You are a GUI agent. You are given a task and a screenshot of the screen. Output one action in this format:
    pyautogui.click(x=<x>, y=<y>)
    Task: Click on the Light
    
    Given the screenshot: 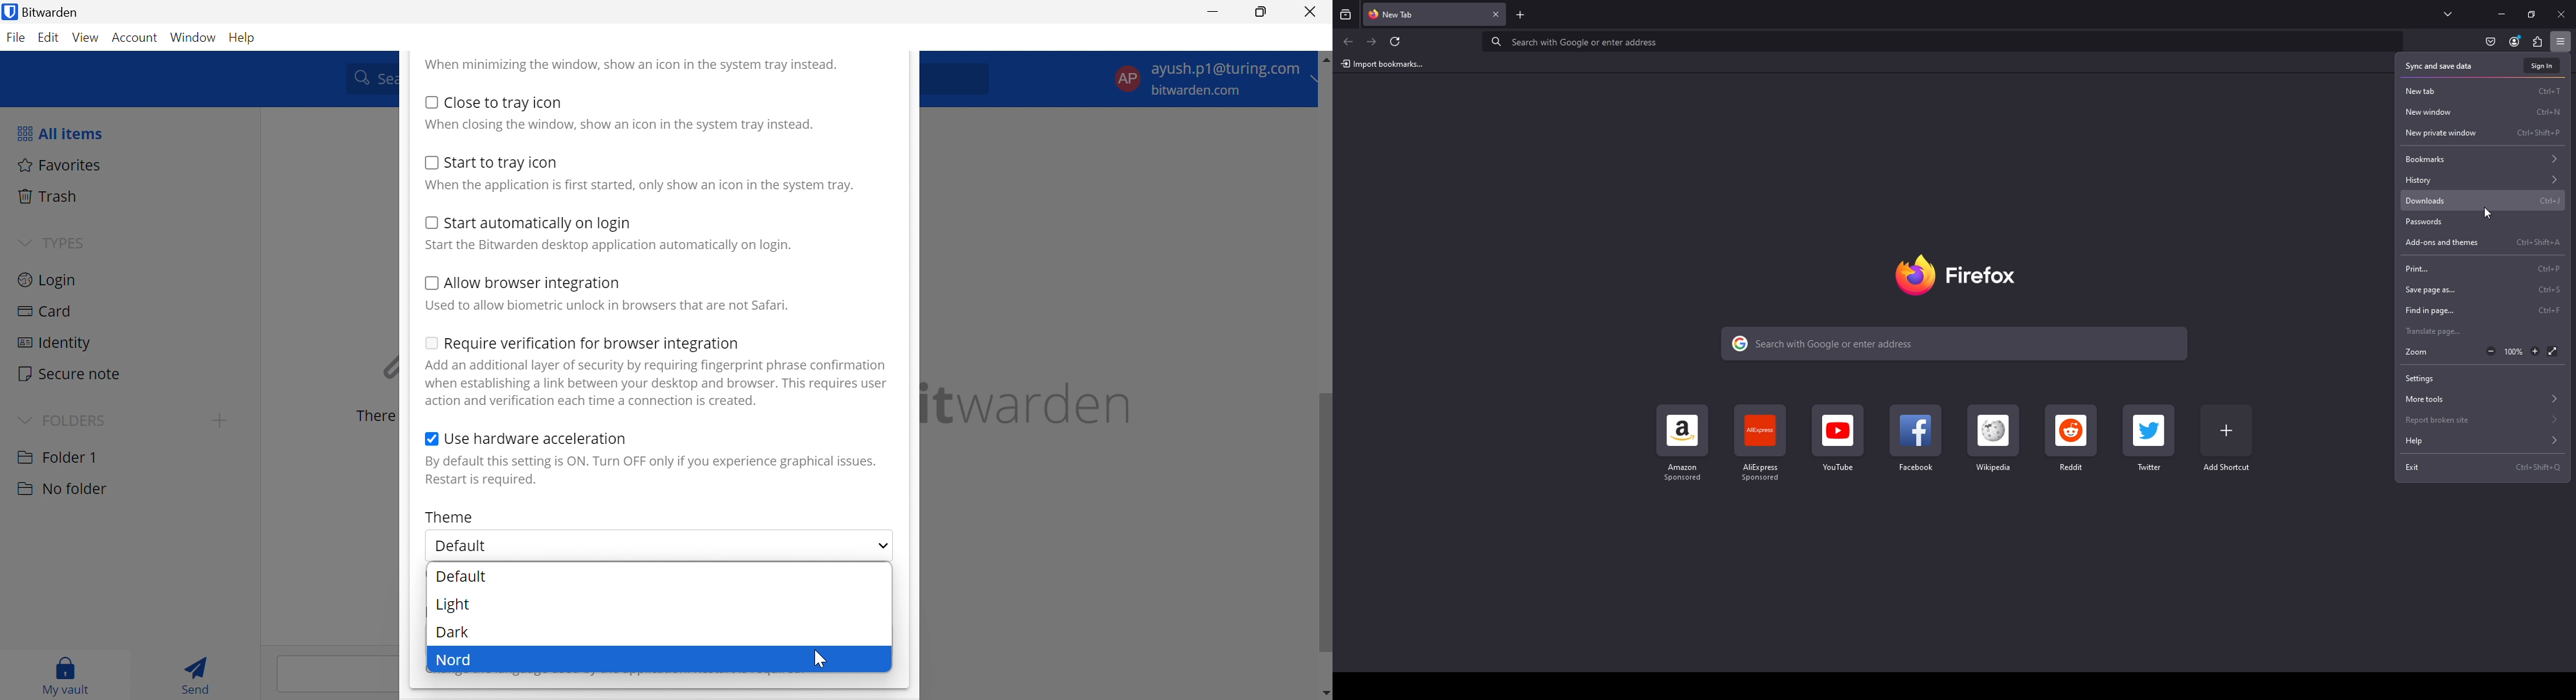 What is the action you would take?
    pyautogui.click(x=455, y=605)
    